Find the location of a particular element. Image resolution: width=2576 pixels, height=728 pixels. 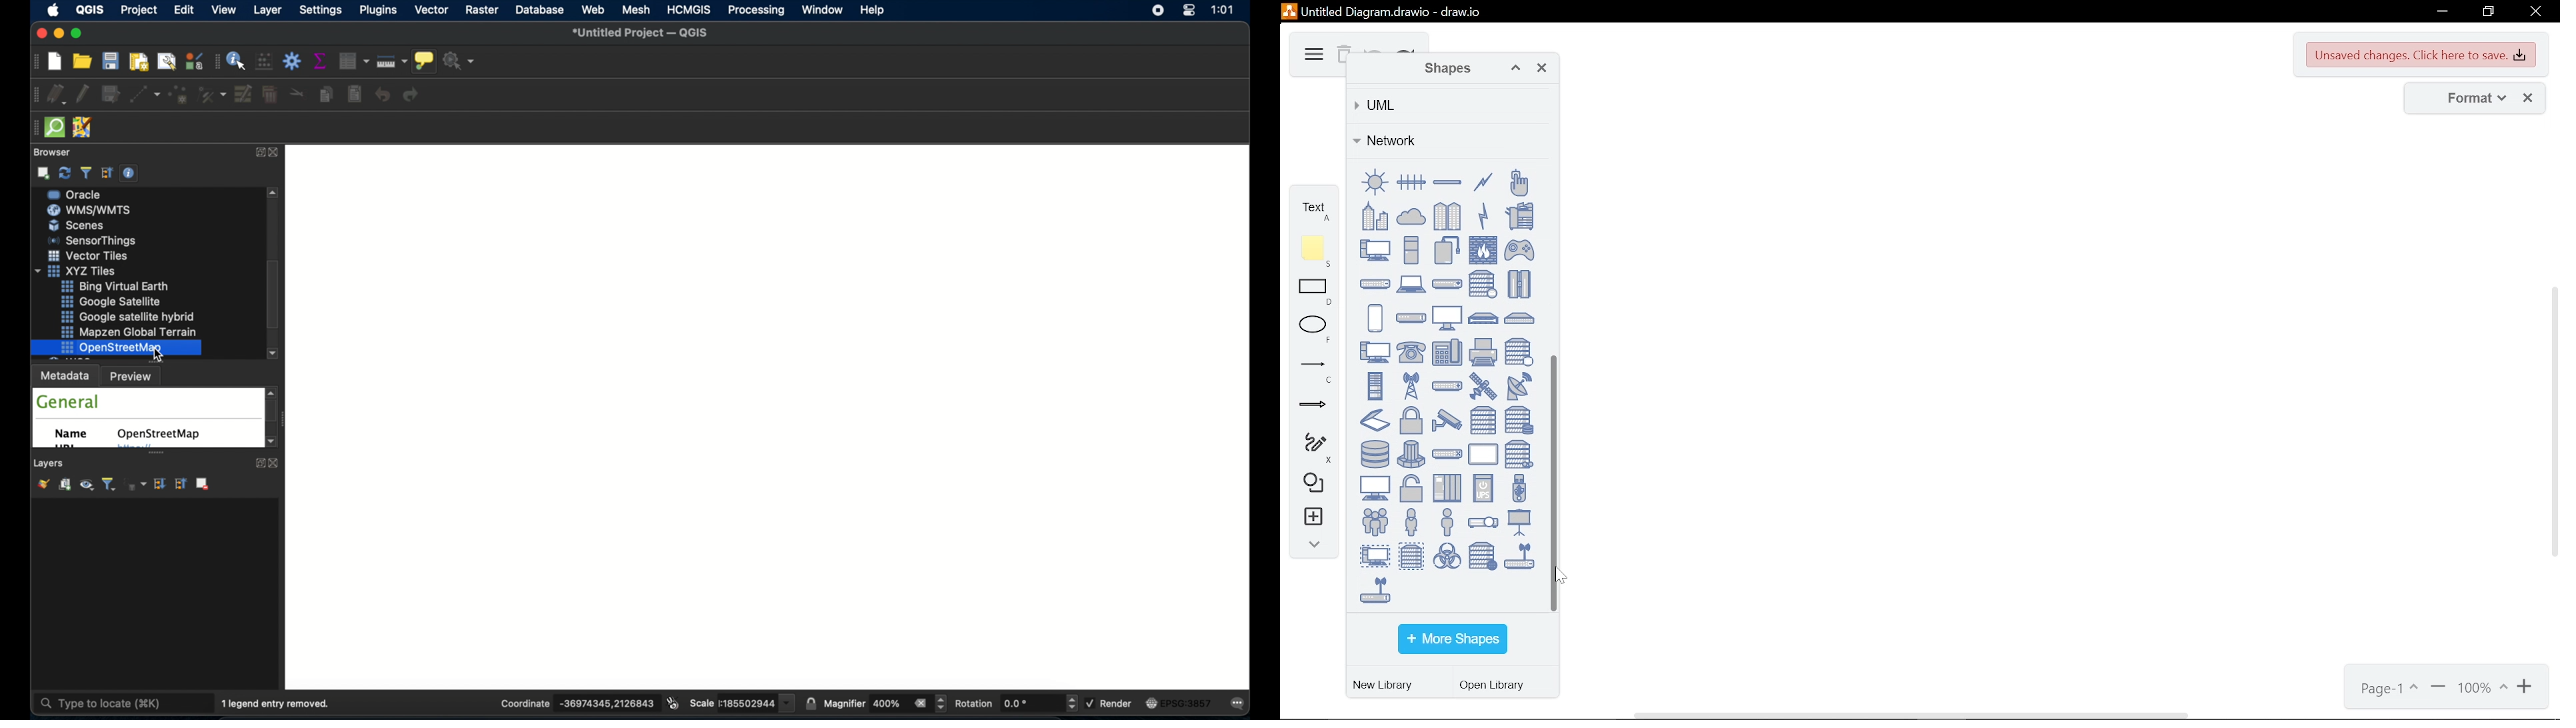

mail server is located at coordinates (1483, 284).